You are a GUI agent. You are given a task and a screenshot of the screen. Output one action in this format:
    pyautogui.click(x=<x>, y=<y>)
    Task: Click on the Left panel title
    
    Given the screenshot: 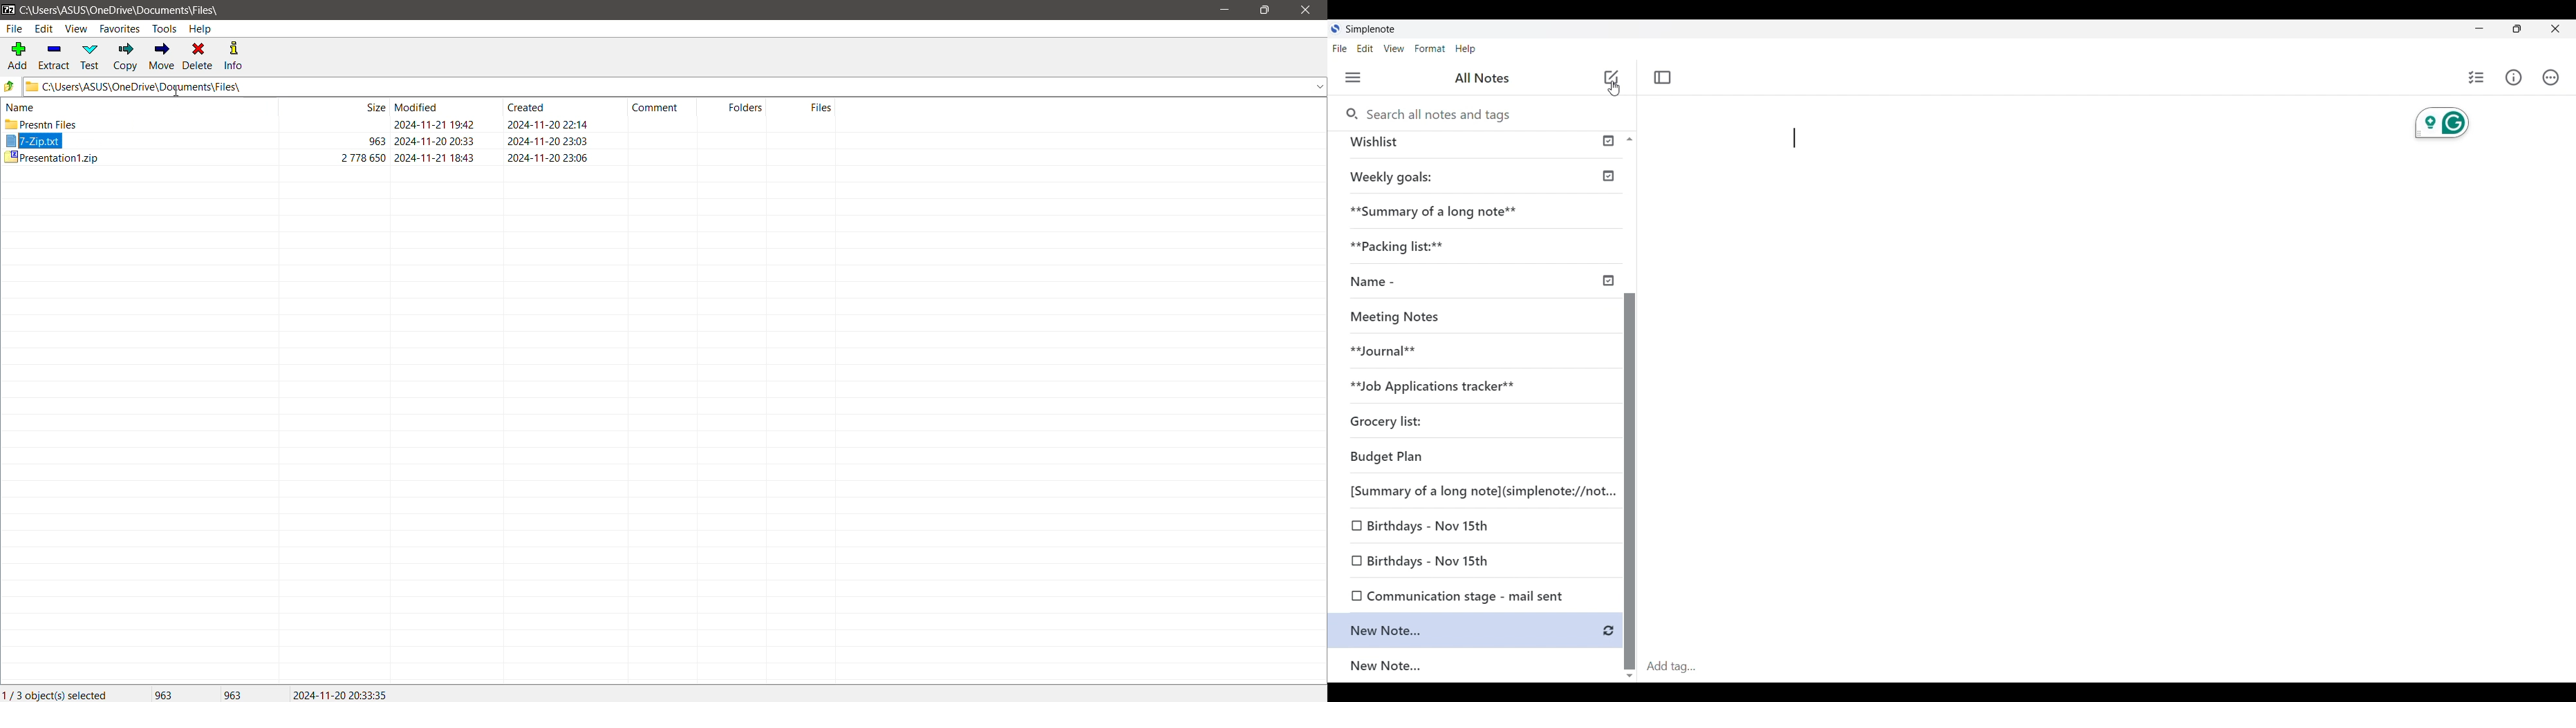 What is the action you would take?
    pyautogui.click(x=1482, y=78)
    